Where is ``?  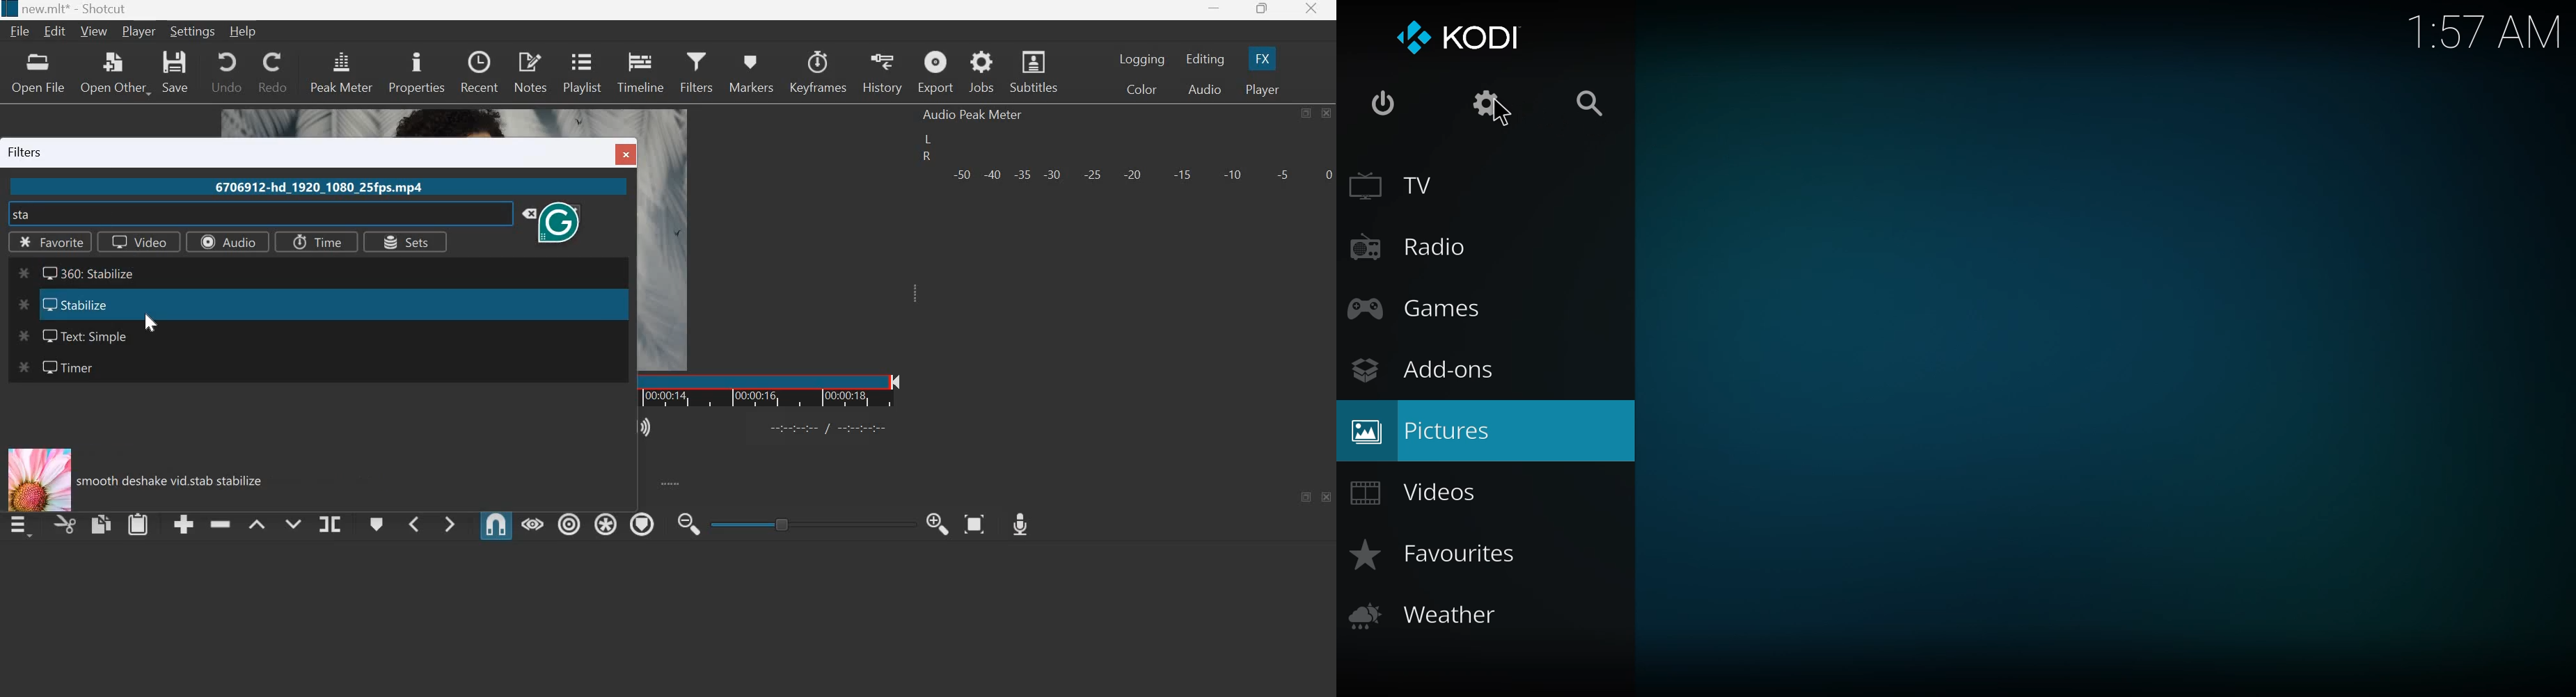
 is located at coordinates (39, 74).